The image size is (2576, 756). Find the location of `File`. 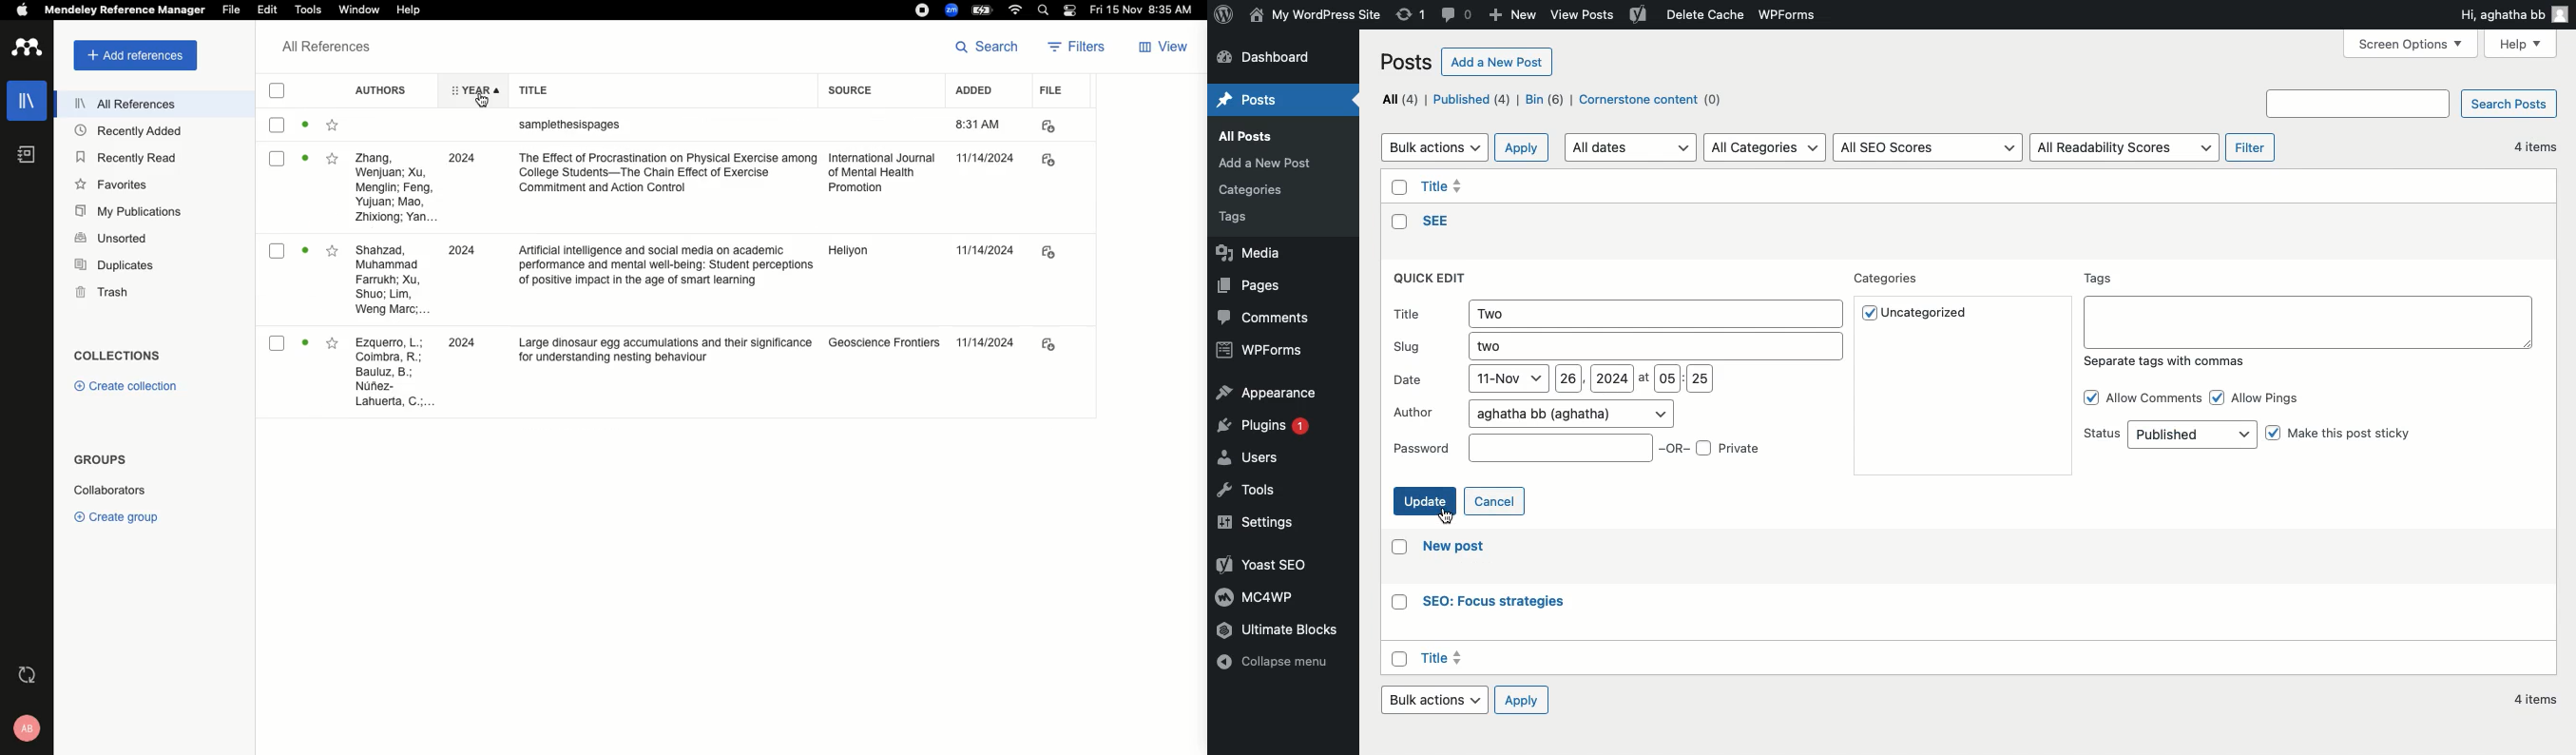

File is located at coordinates (1050, 92).